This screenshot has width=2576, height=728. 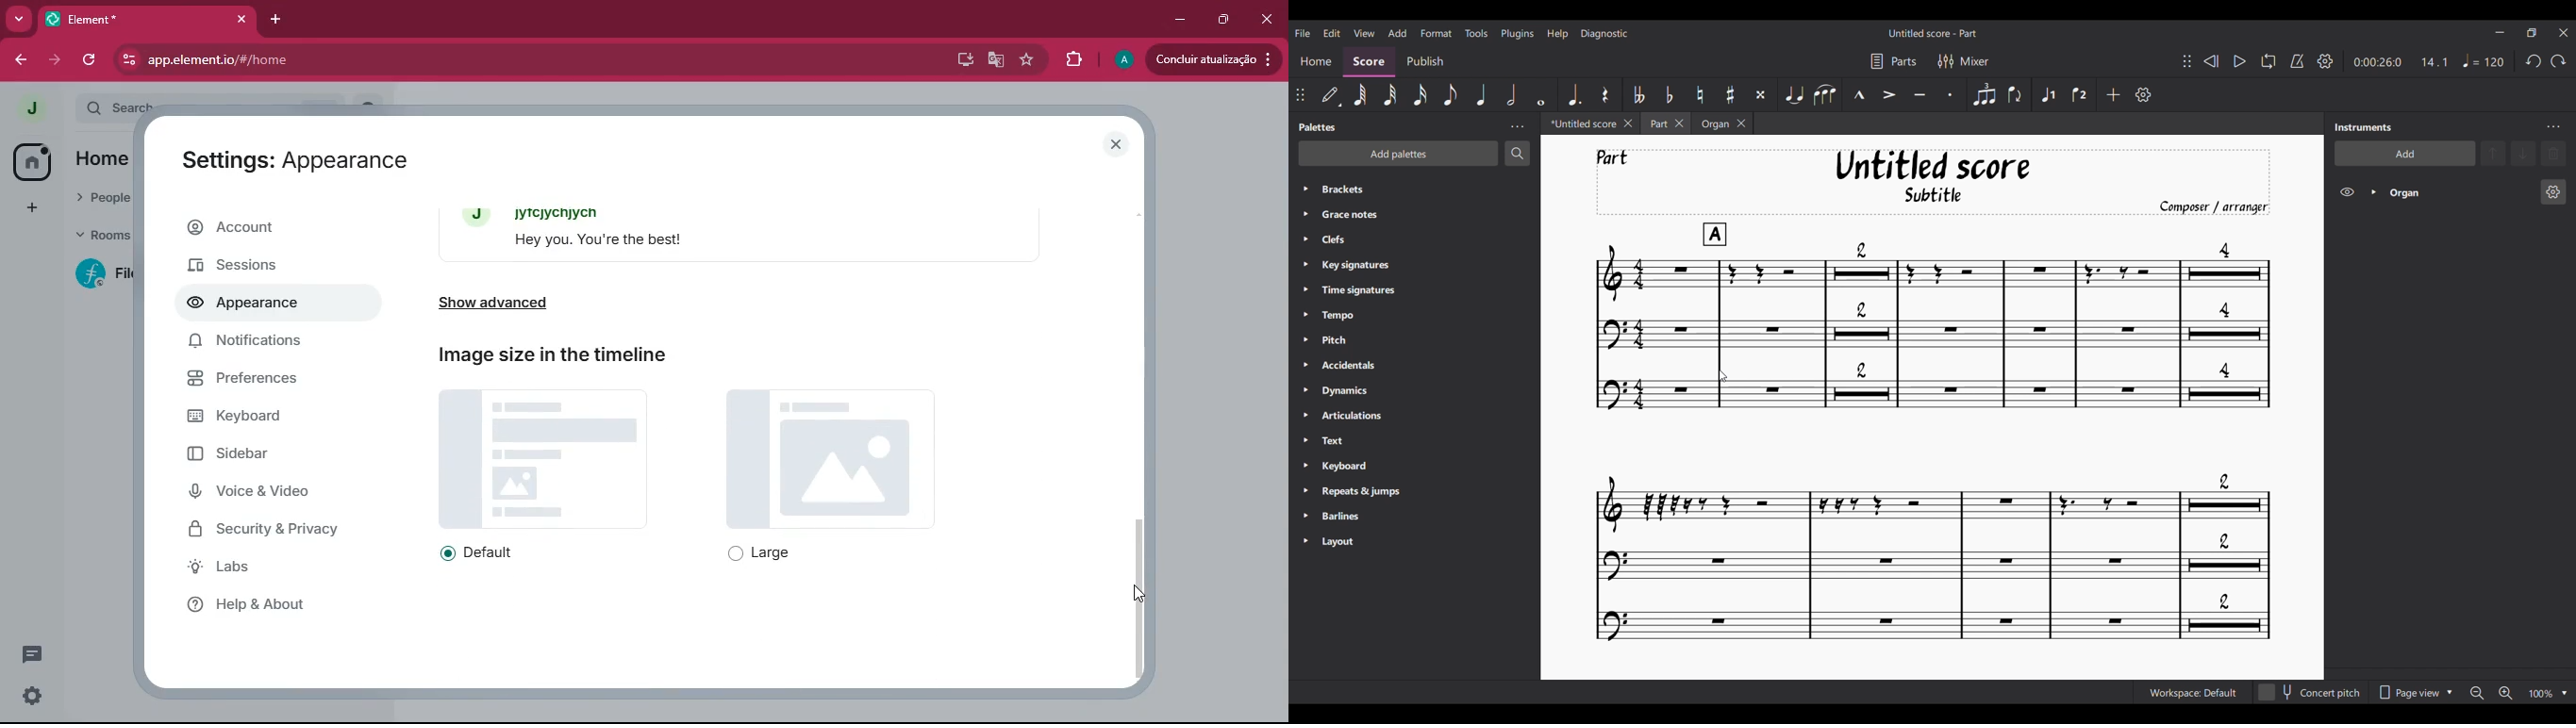 What do you see at coordinates (273, 228) in the screenshot?
I see `account` at bounding box center [273, 228].